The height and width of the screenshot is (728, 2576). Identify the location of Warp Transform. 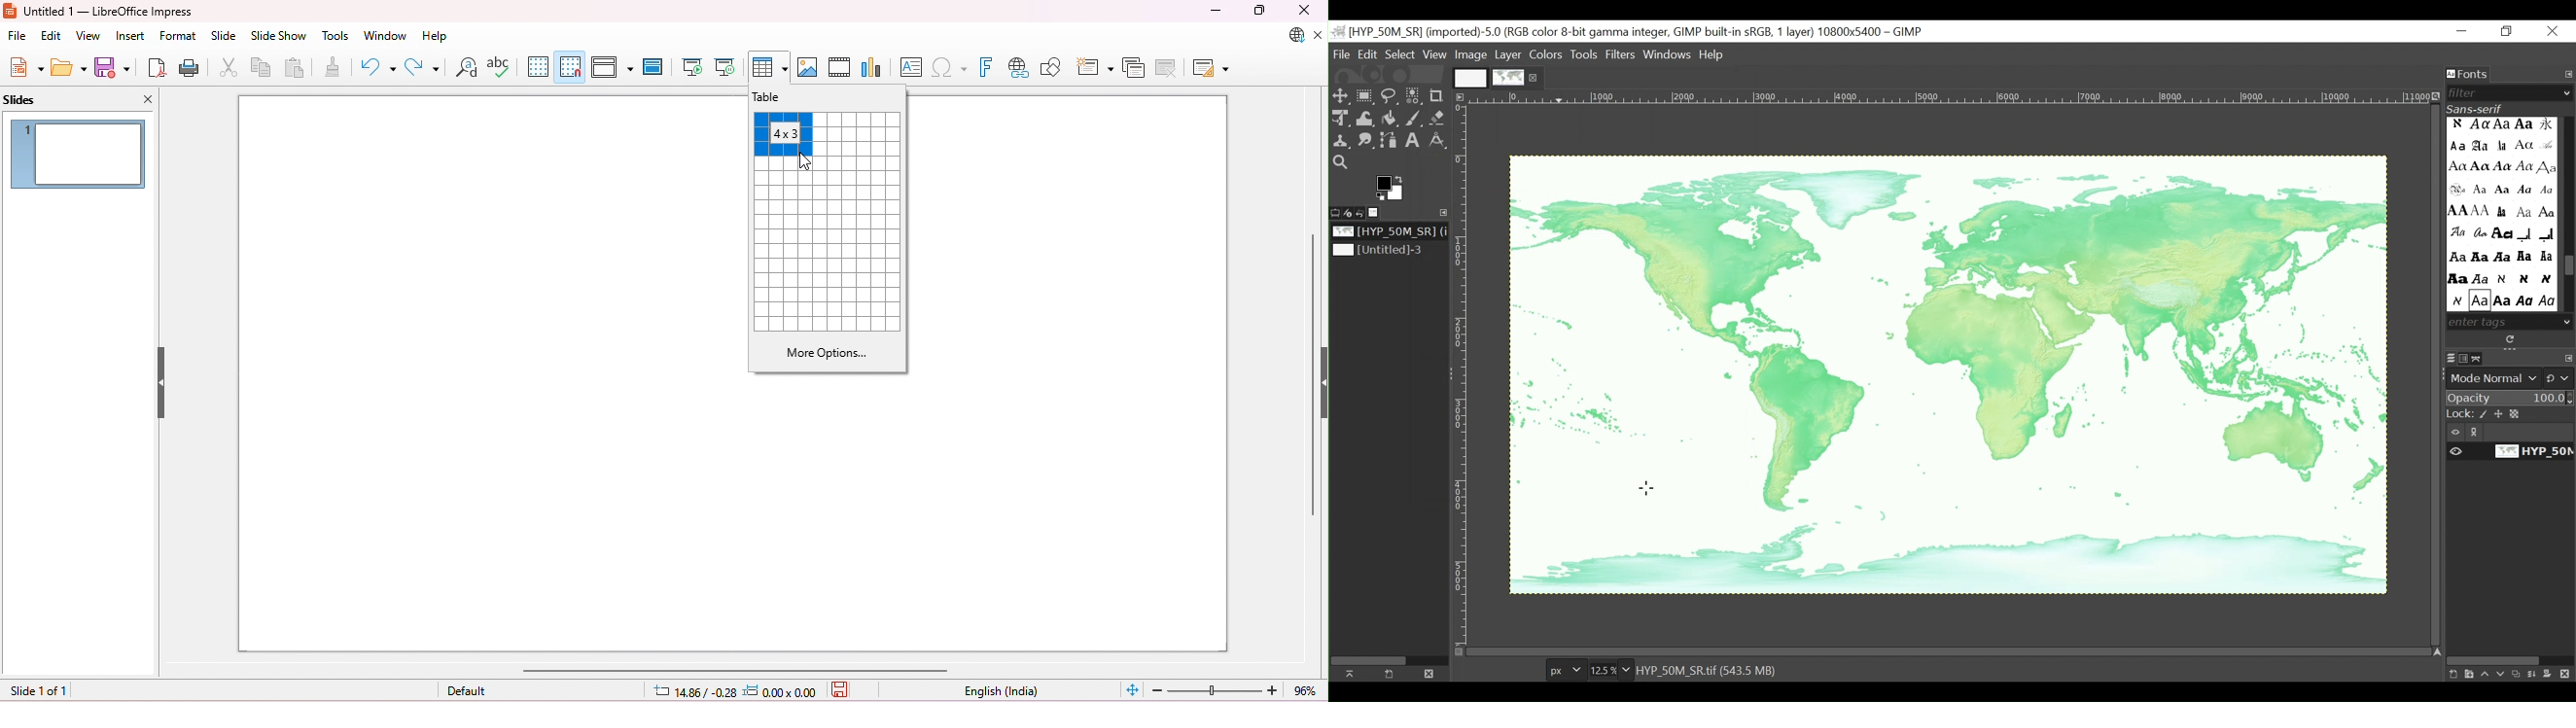
(1366, 119).